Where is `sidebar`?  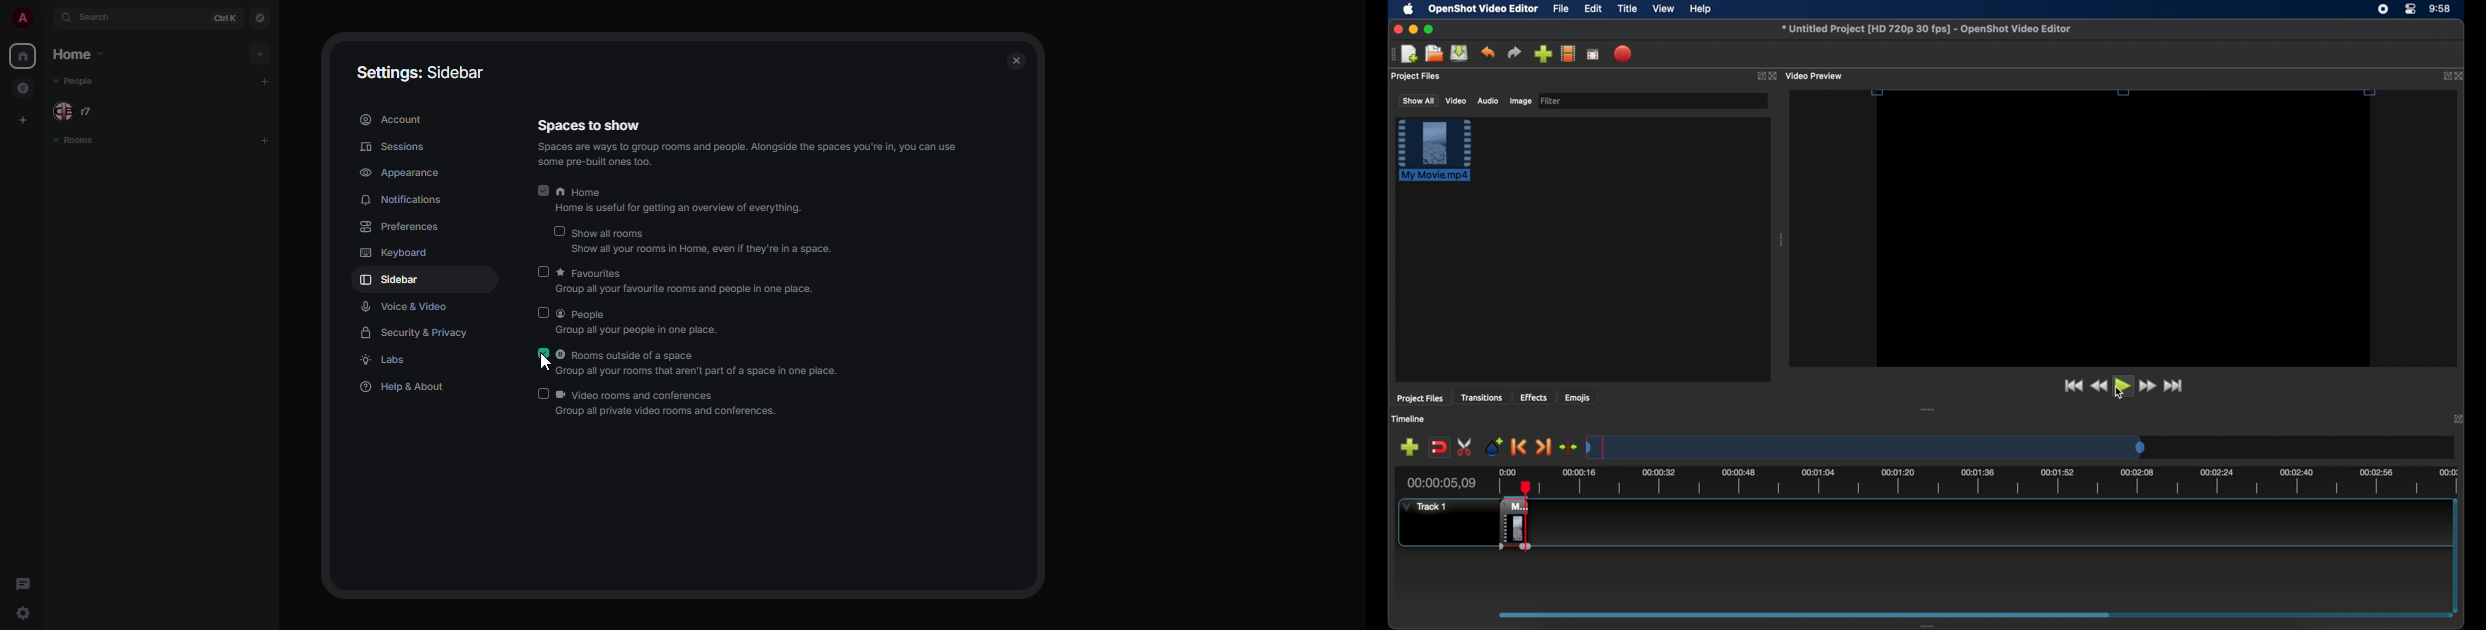
sidebar is located at coordinates (390, 281).